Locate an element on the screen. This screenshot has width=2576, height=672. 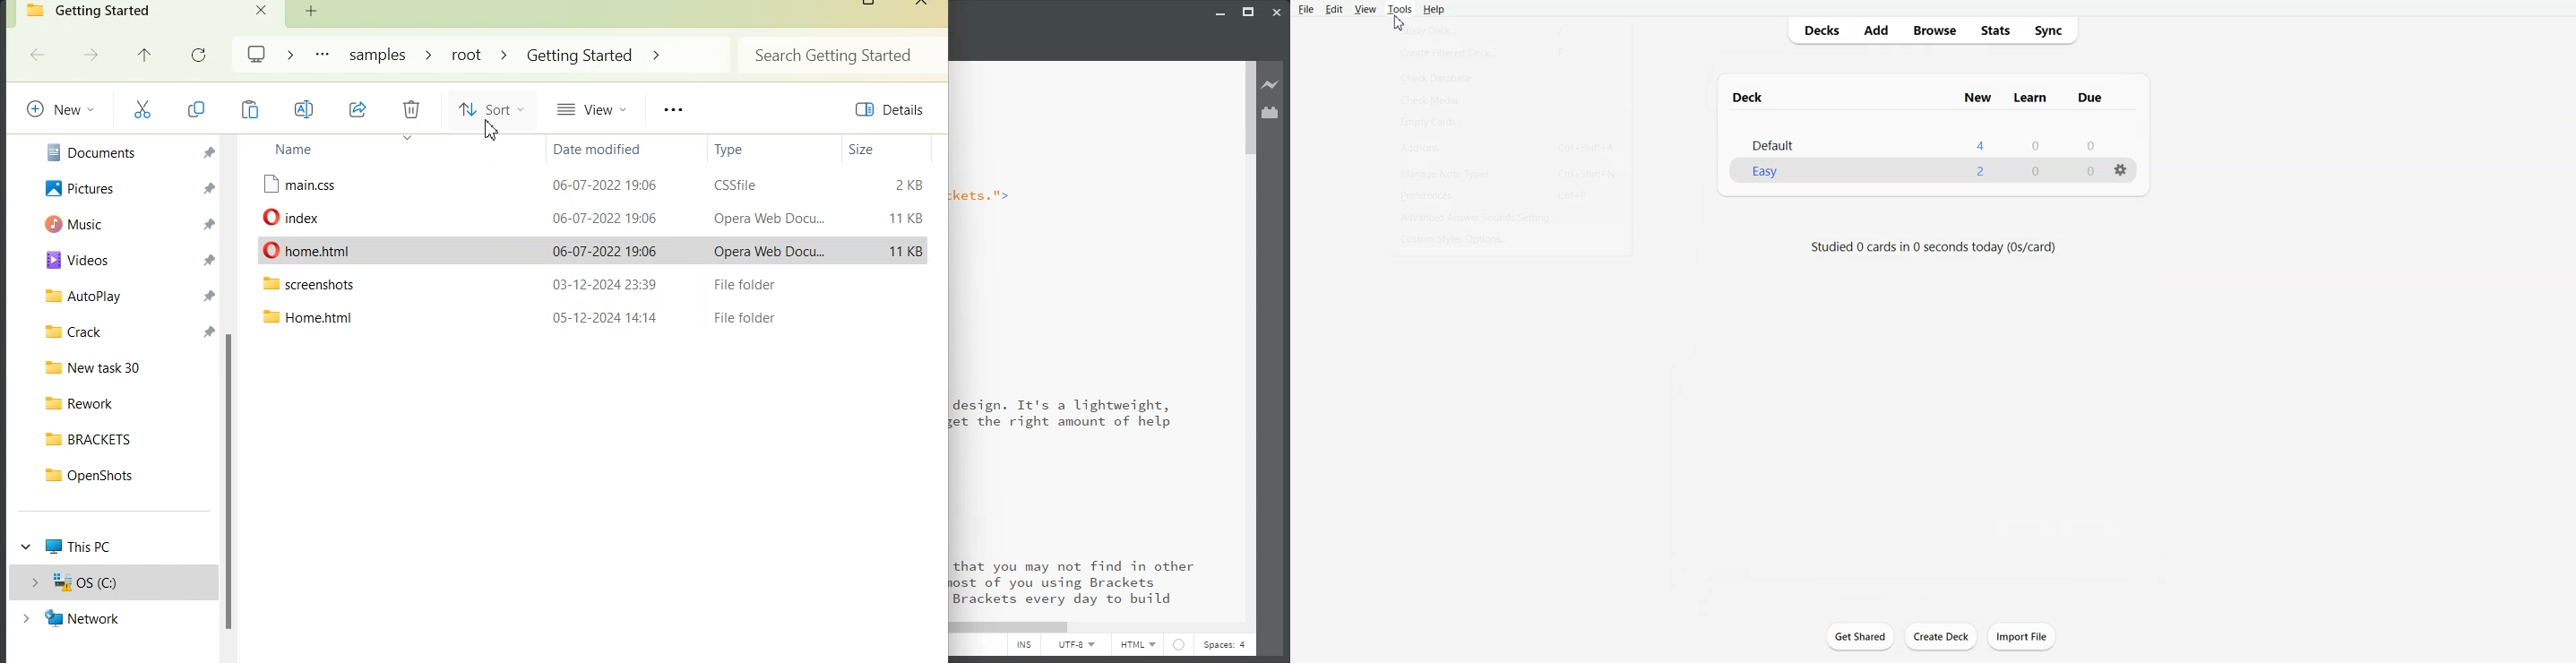
BRACKETS File is located at coordinates (125, 439).